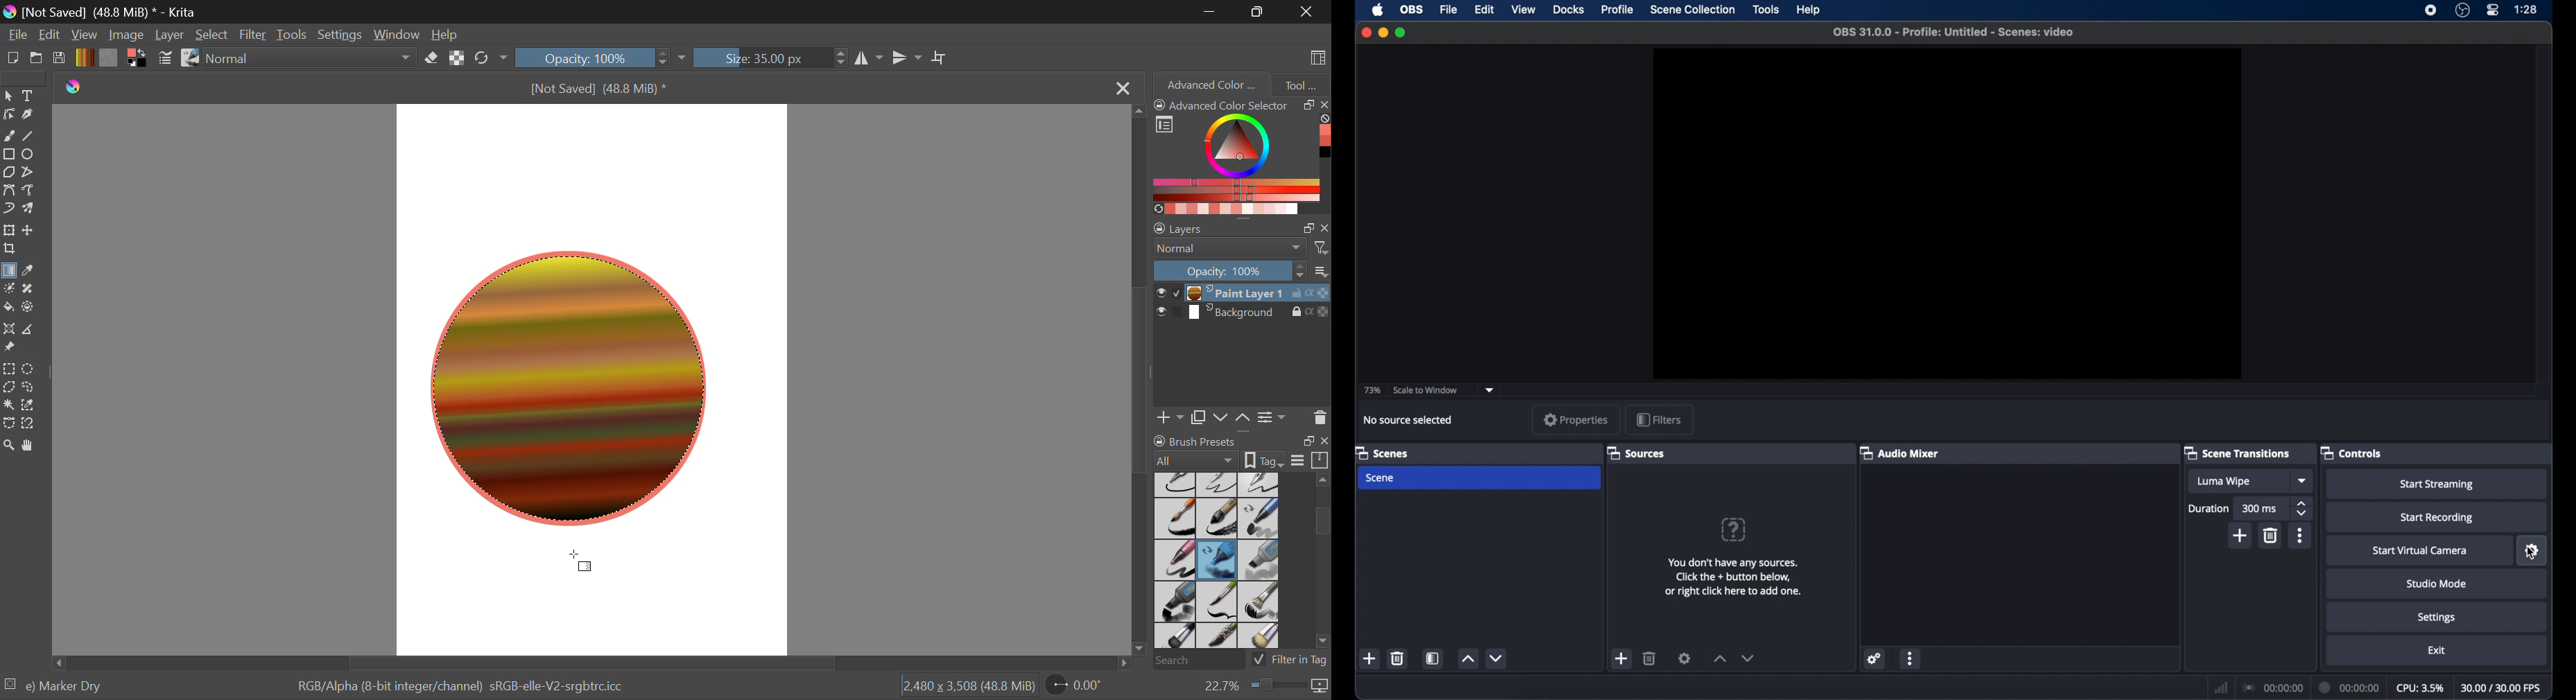 This screenshot has width=2576, height=700. Describe the element at coordinates (1370, 659) in the screenshot. I see `add` at that location.